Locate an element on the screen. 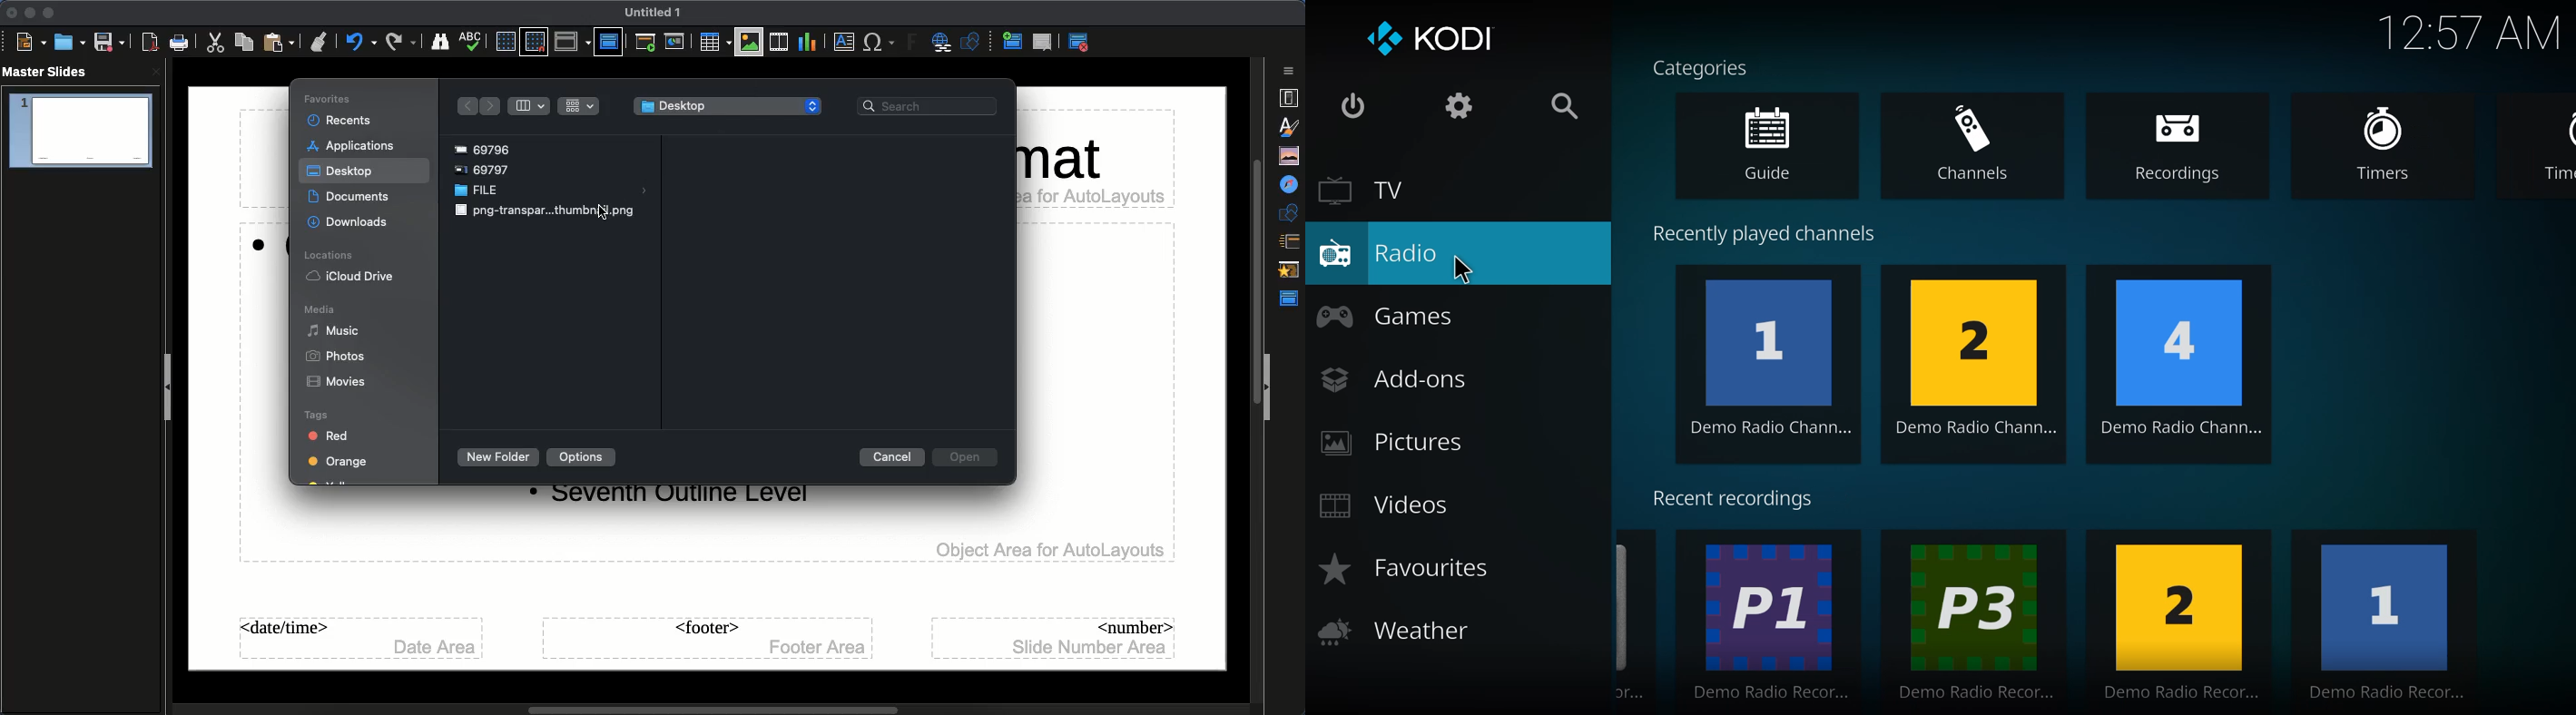  Favorites  is located at coordinates (331, 99).